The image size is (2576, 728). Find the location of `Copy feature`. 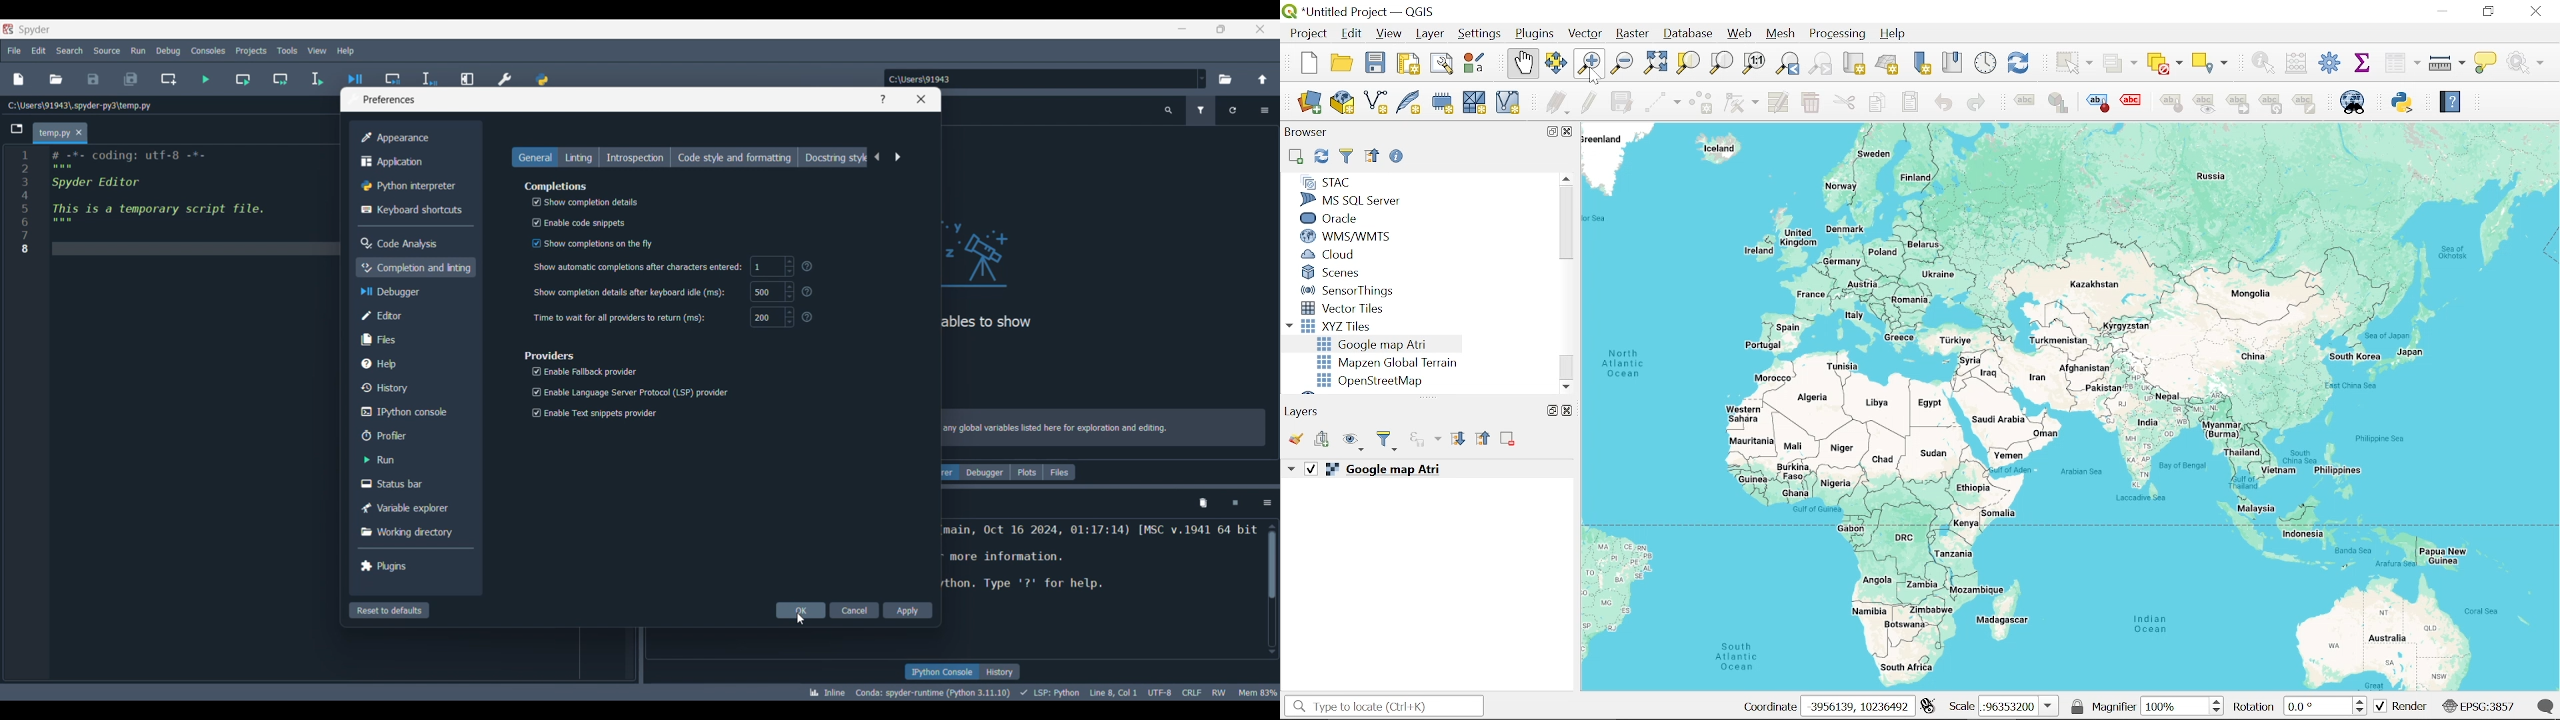

Copy feature is located at coordinates (1876, 103).